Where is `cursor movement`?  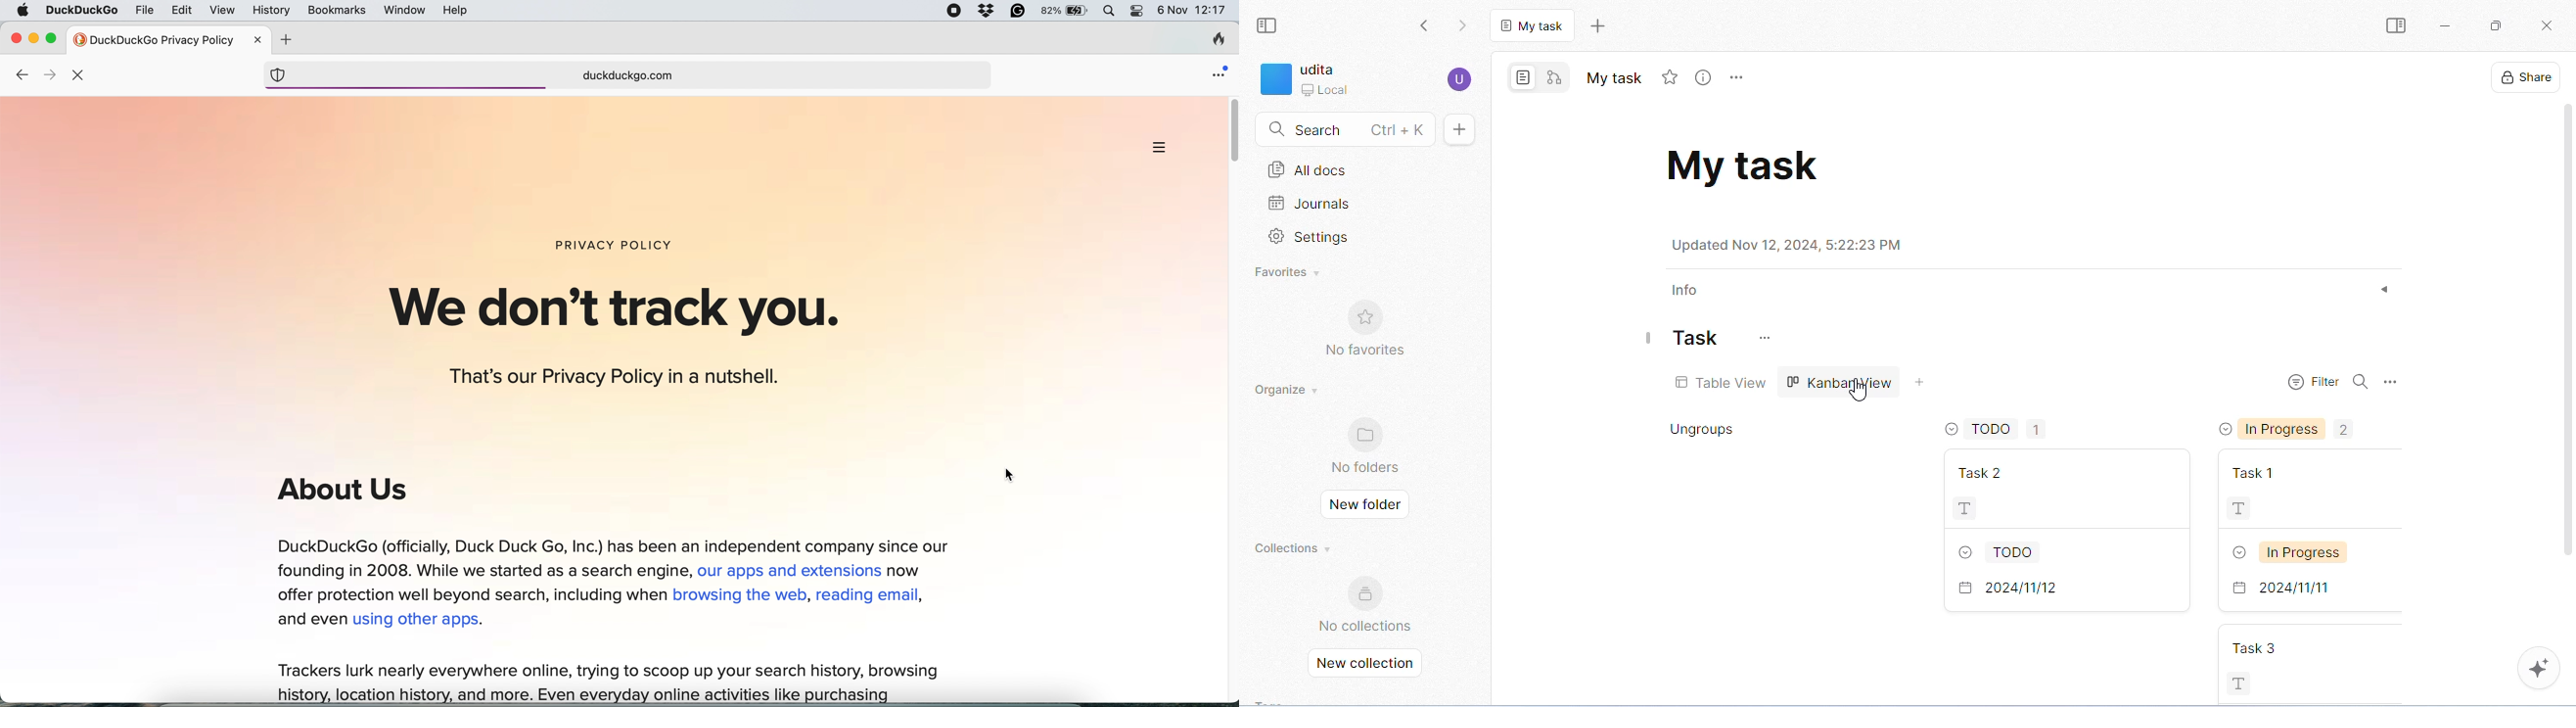 cursor movement is located at coordinates (1864, 390).